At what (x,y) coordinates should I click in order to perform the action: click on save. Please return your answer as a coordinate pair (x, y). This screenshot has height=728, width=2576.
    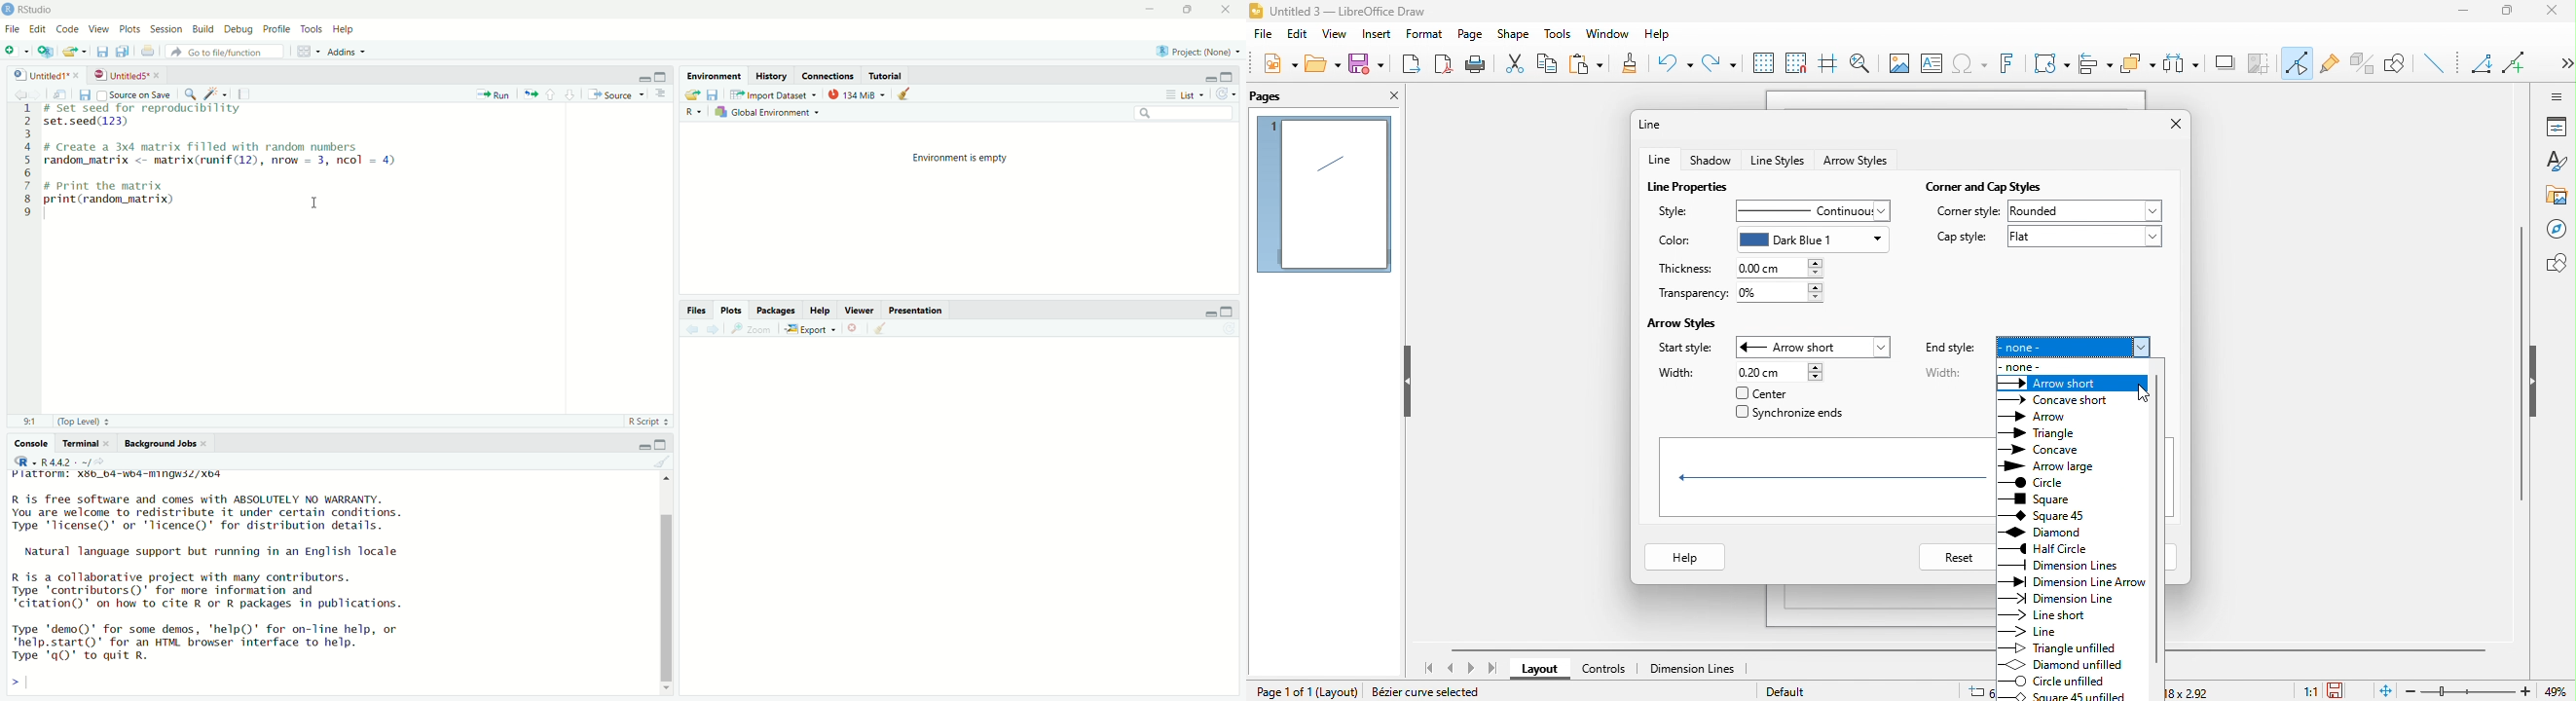
    Looking at the image, I should click on (713, 96).